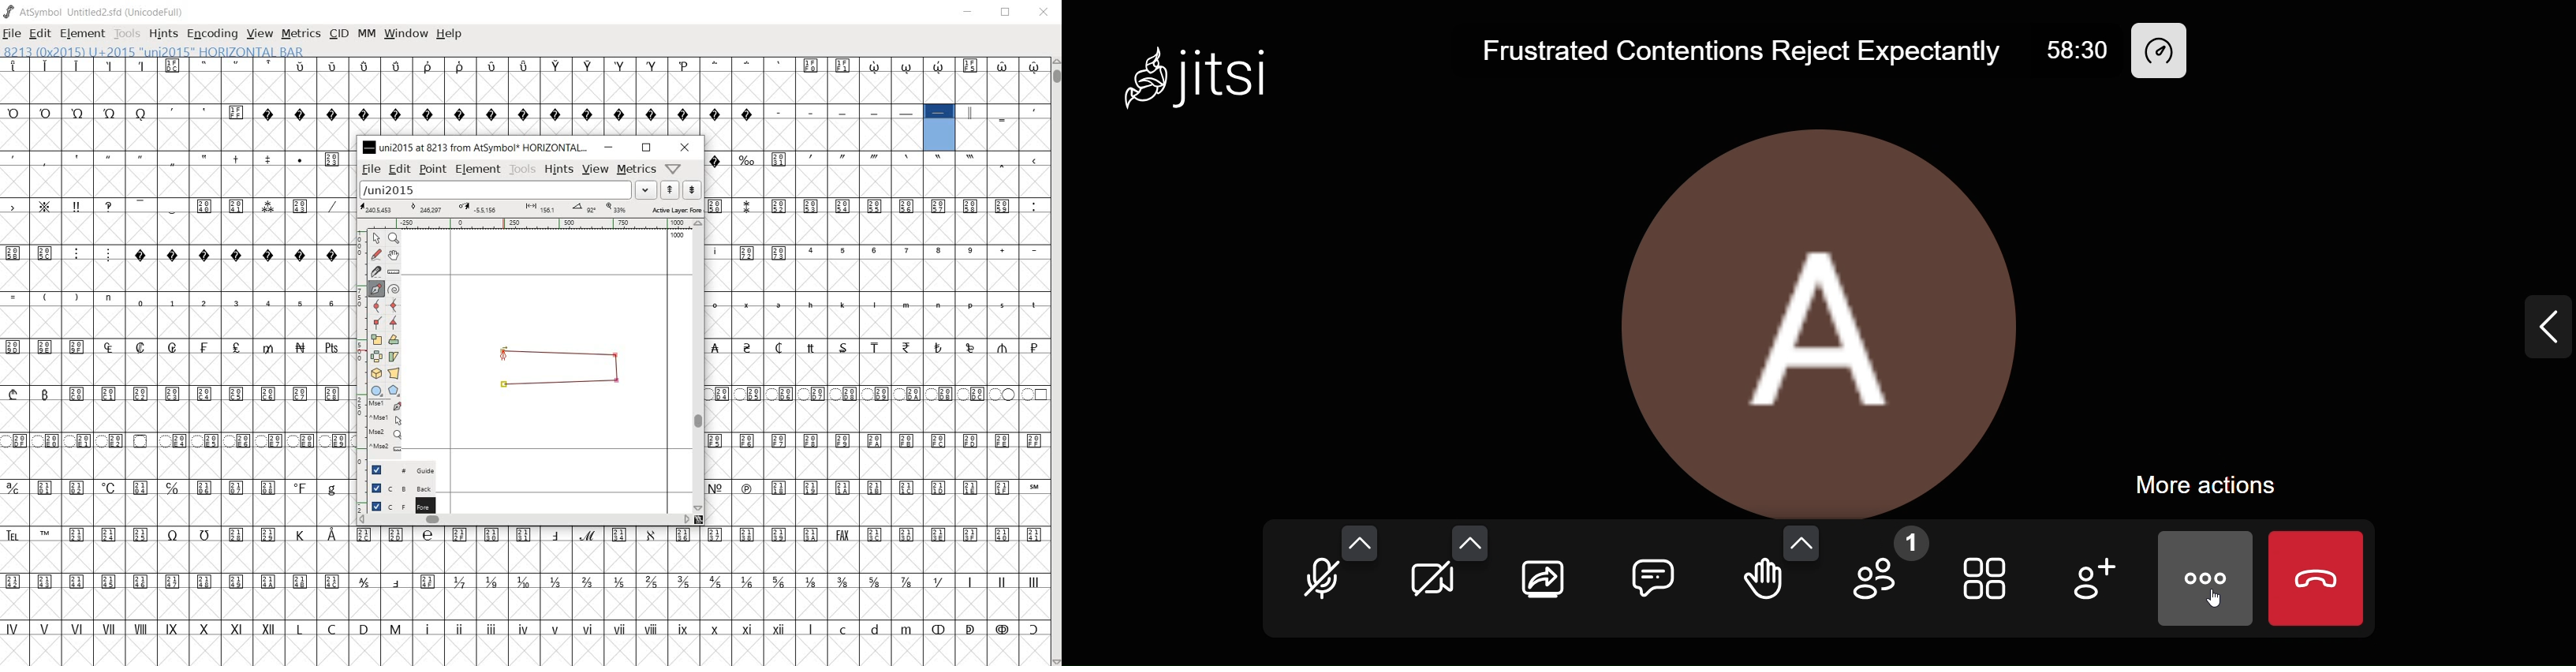  I want to click on Guide, so click(395, 470).